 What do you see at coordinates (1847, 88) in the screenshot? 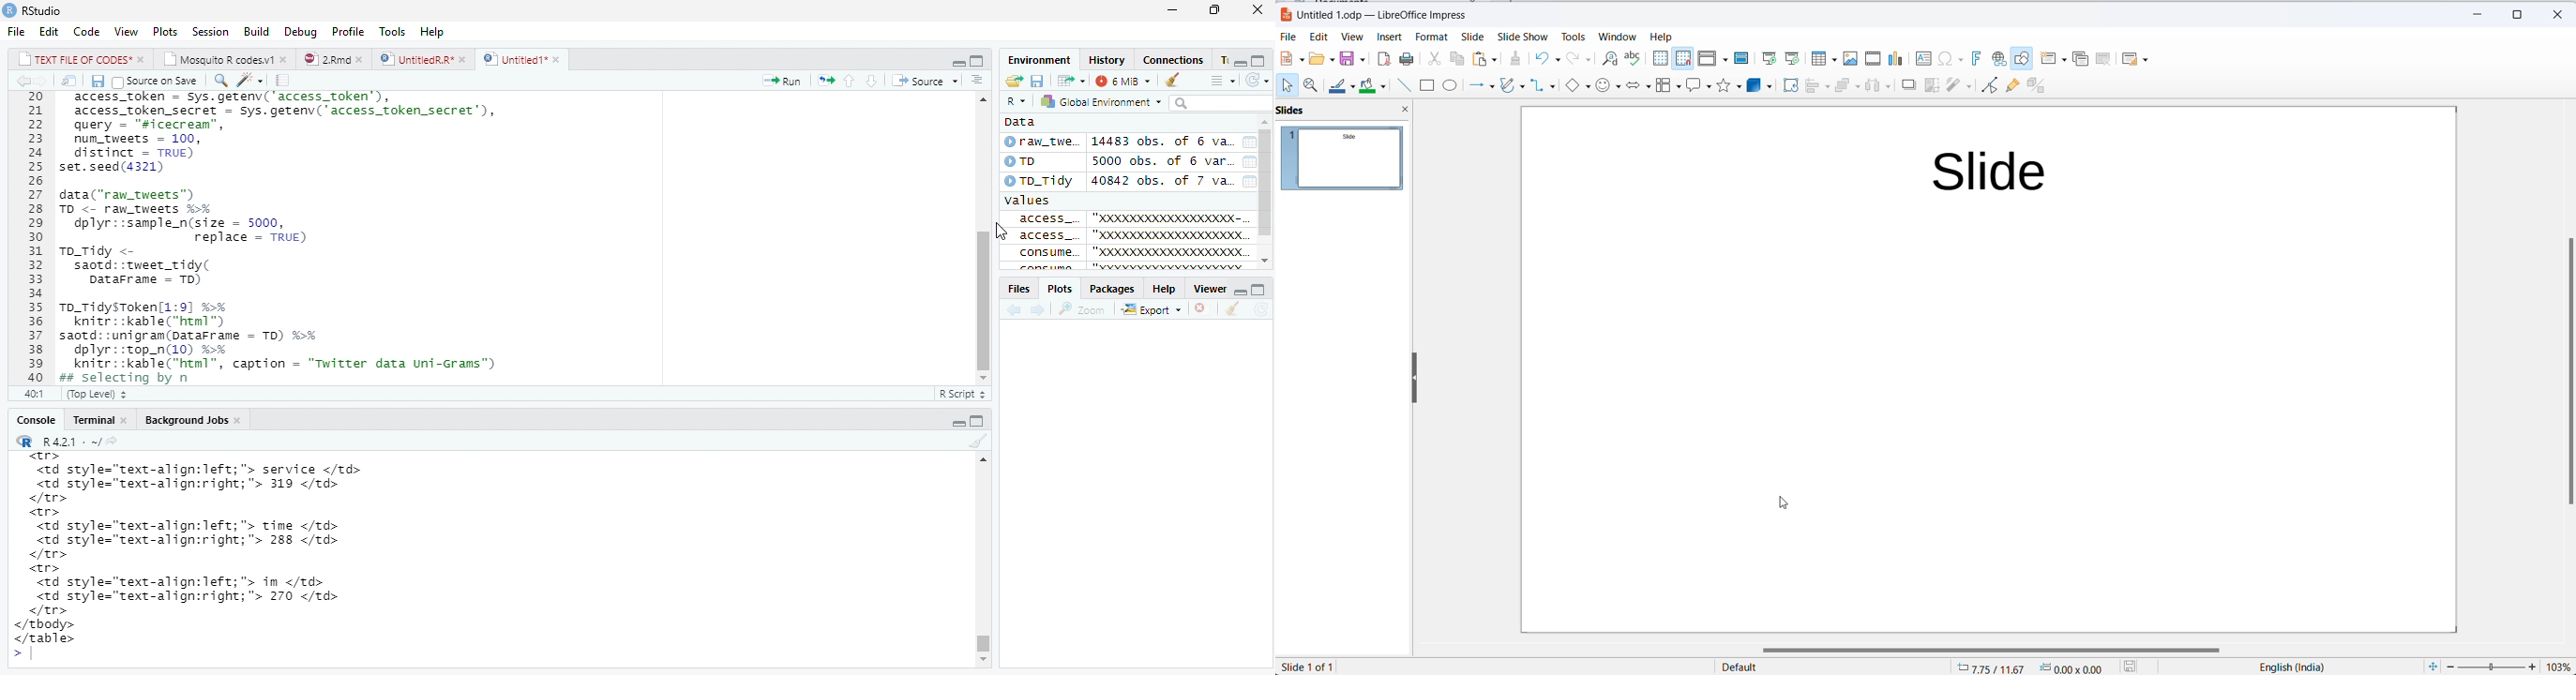
I see `arange` at bounding box center [1847, 88].